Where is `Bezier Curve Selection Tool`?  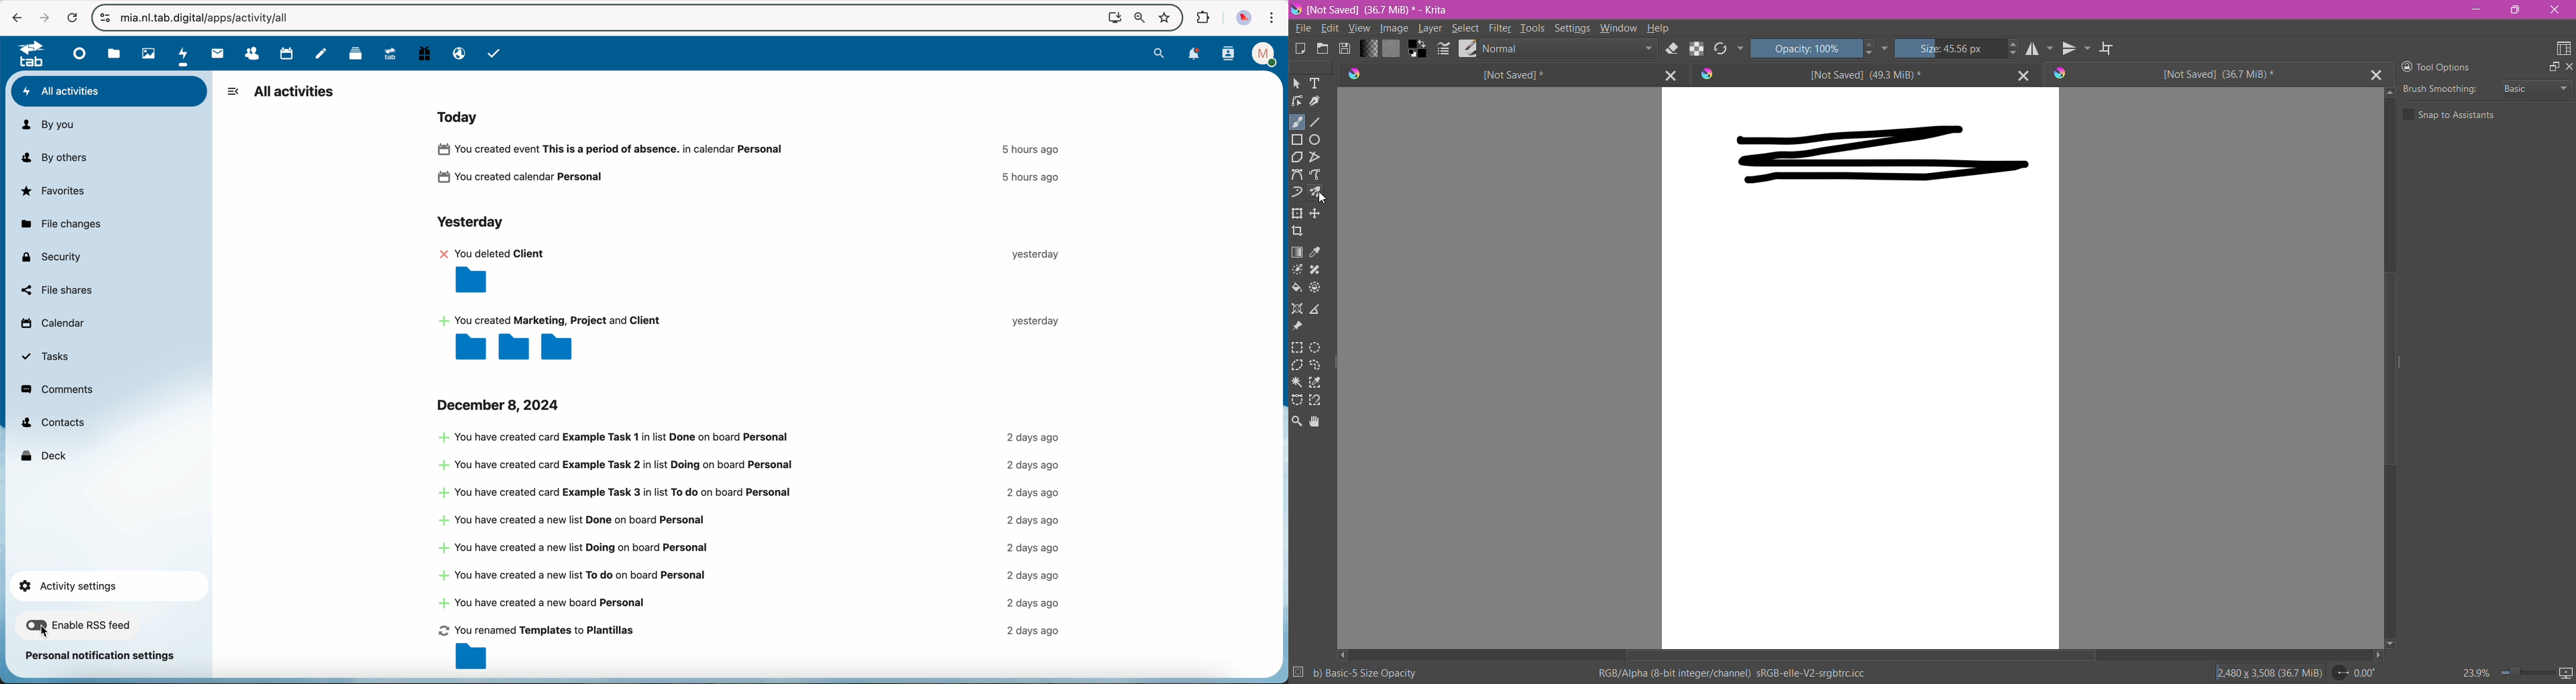 Bezier Curve Selection Tool is located at coordinates (1298, 400).